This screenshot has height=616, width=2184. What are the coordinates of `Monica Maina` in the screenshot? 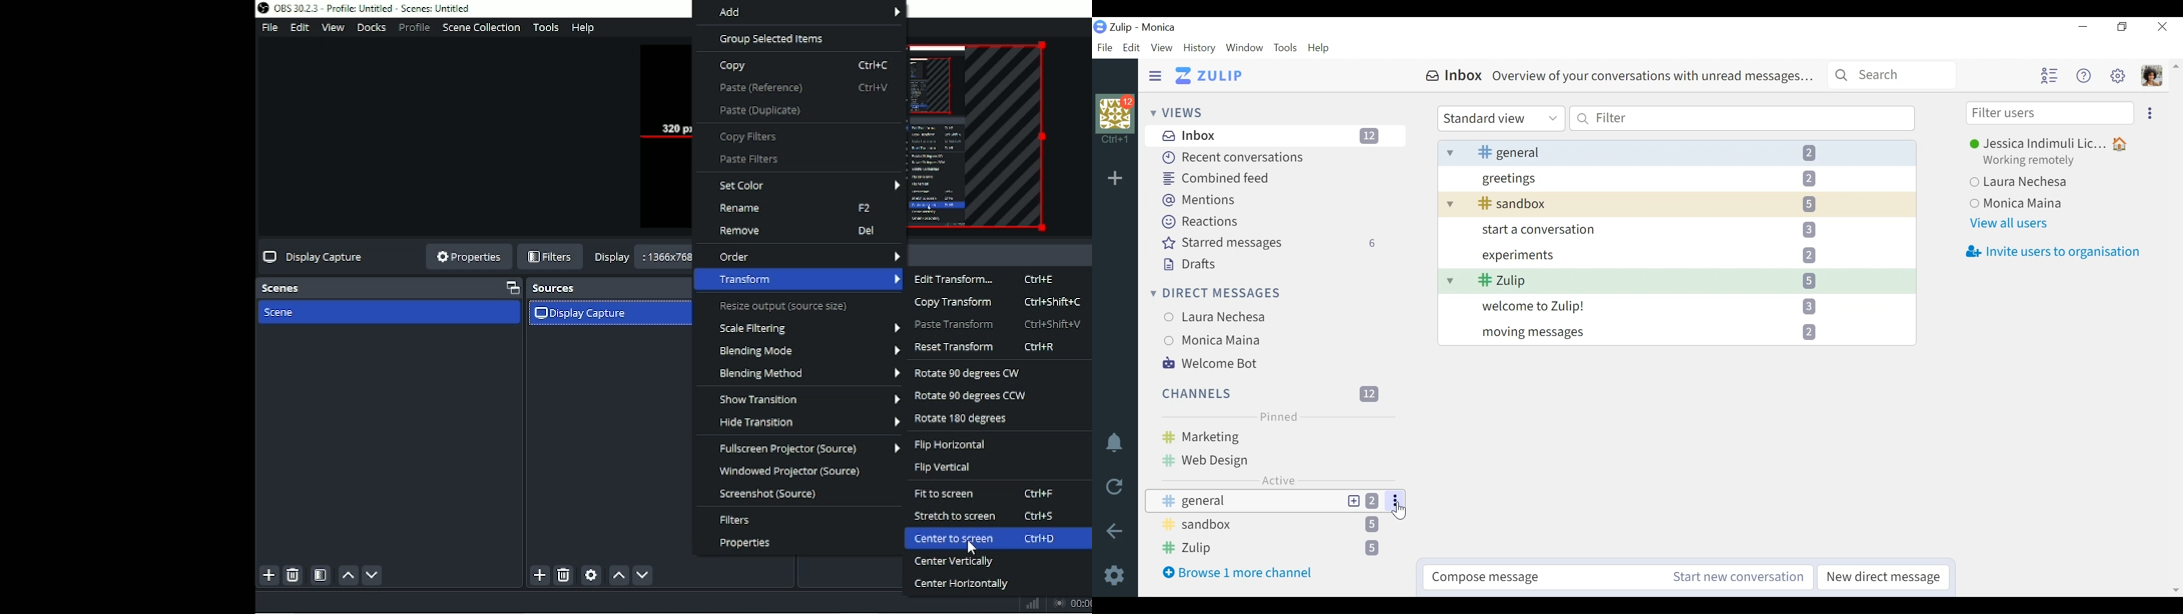 It's located at (1267, 339).